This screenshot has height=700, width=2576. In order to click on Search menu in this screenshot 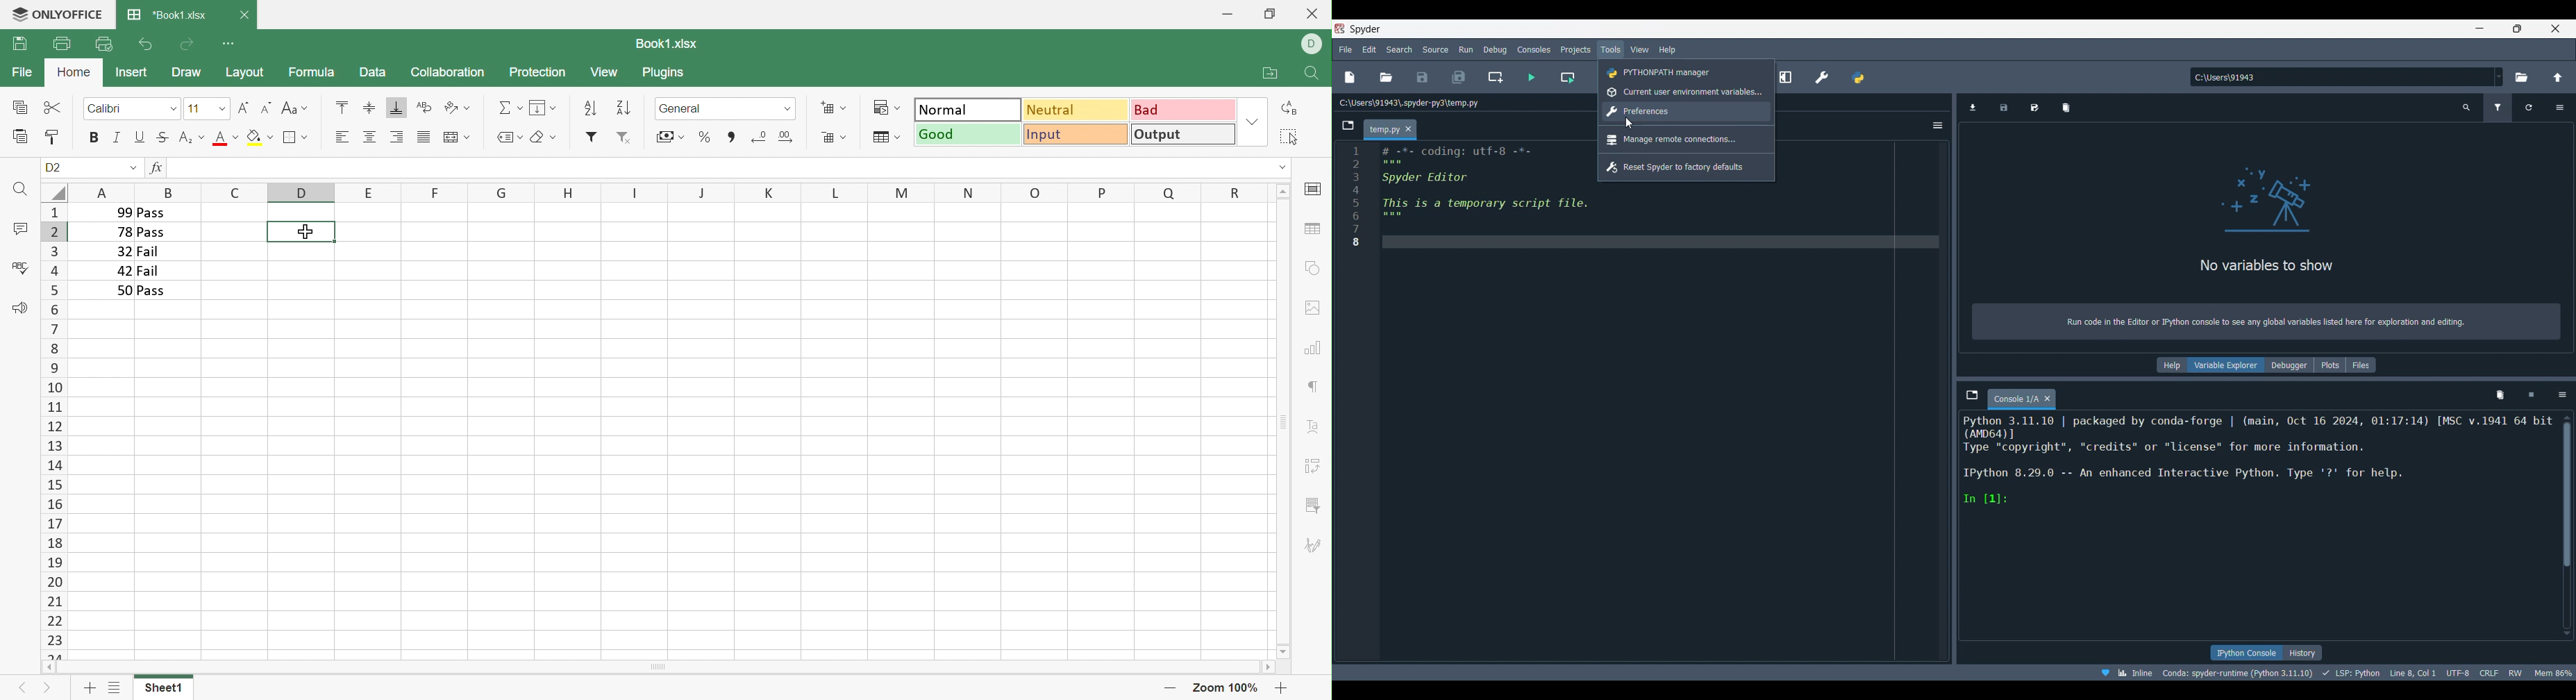, I will do `click(1400, 49)`.